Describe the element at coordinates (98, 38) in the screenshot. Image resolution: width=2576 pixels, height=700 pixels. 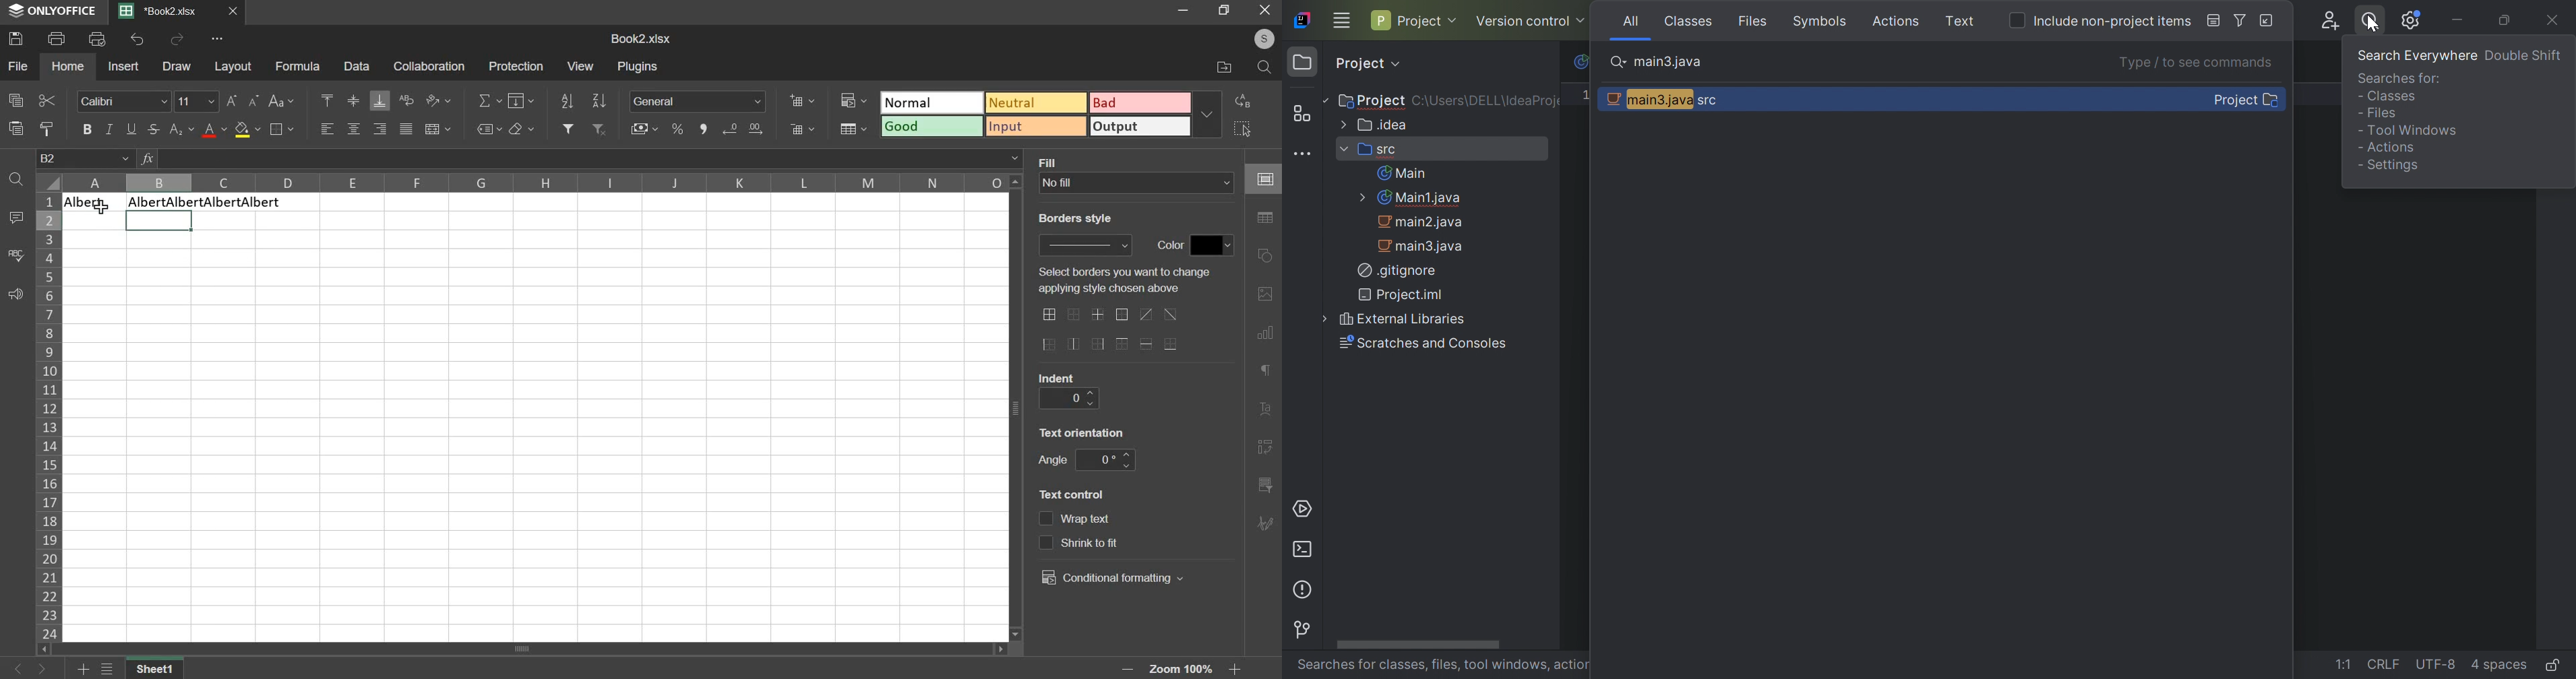
I see `print preview` at that location.